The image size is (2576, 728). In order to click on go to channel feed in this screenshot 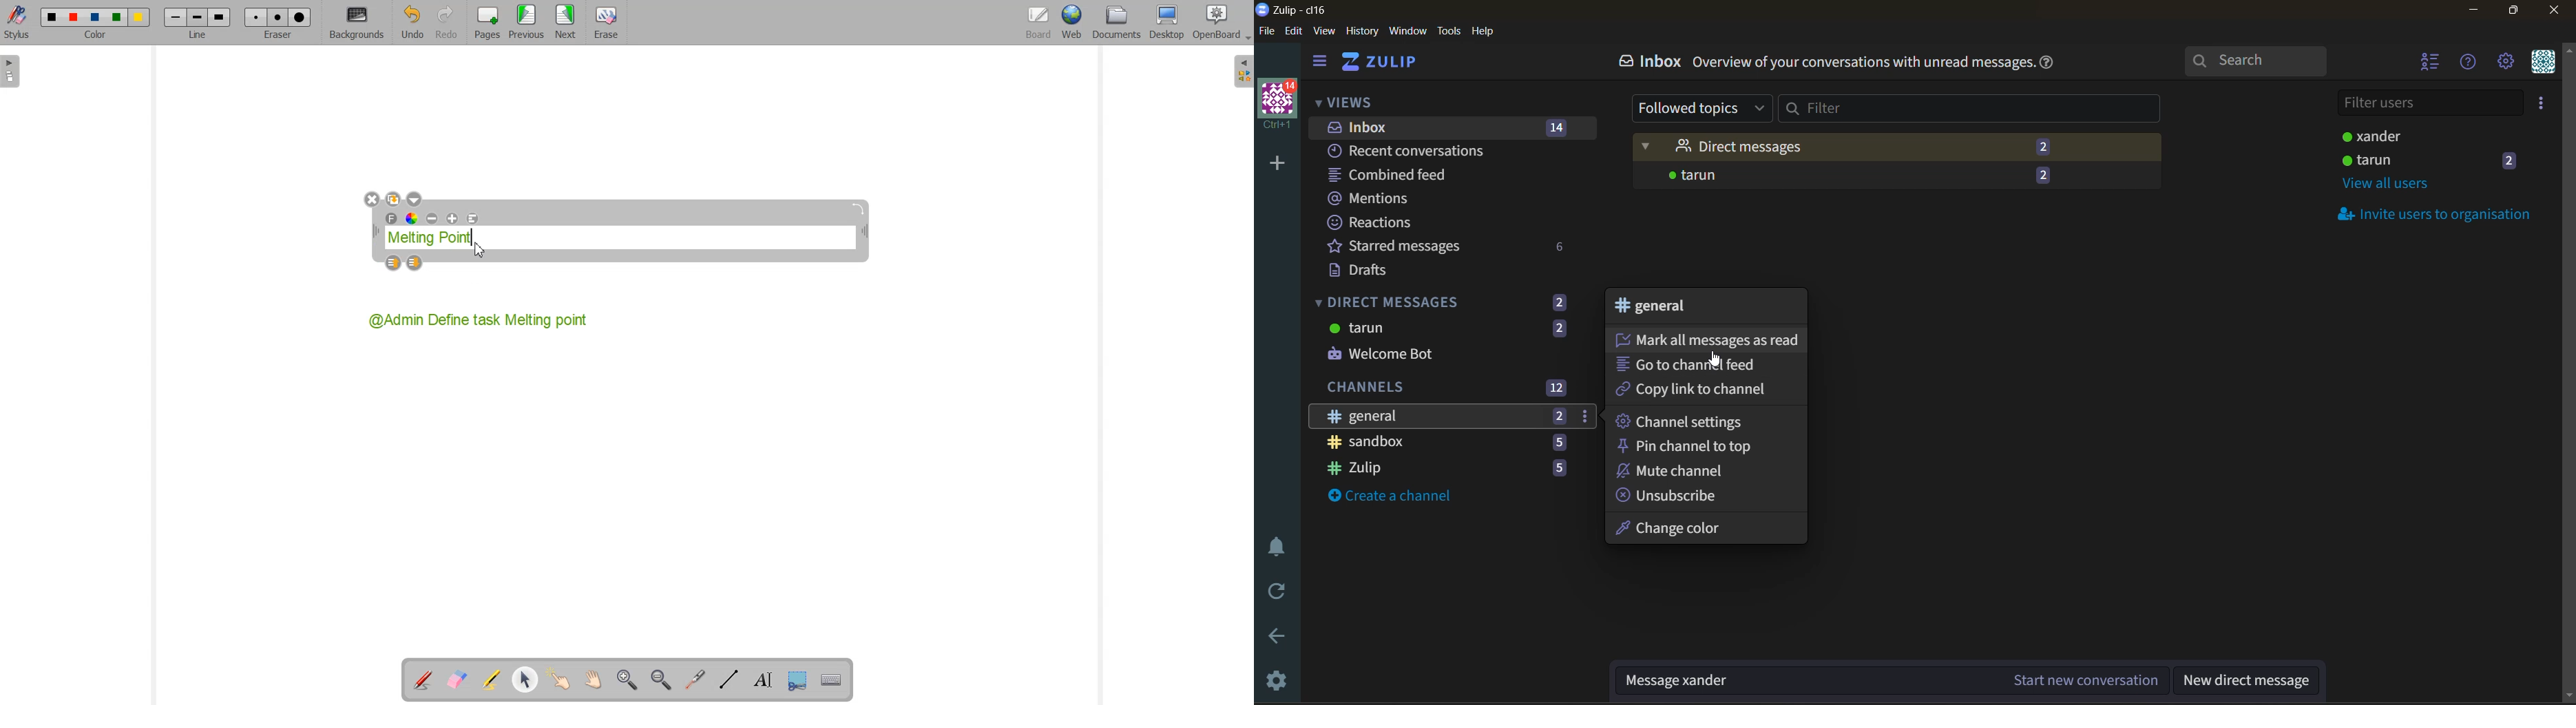, I will do `click(1696, 365)`.